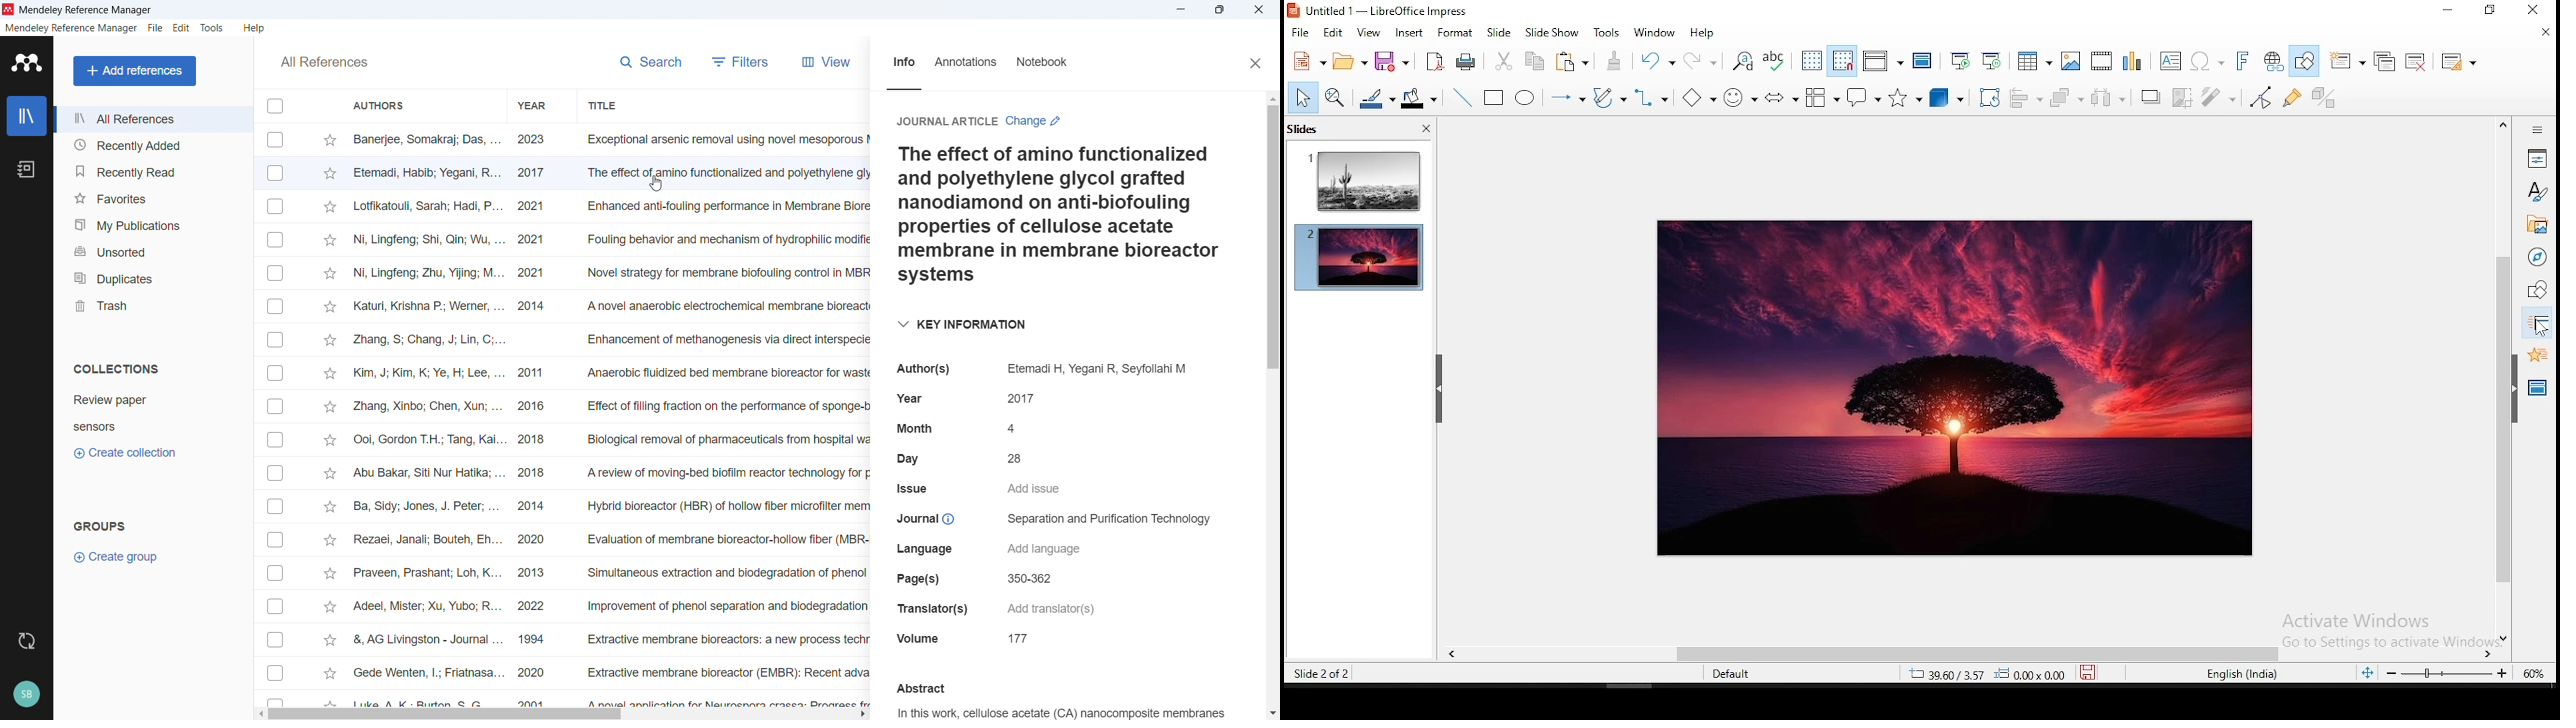  I want to click on Mendeley reference manager, so click(71, 28).